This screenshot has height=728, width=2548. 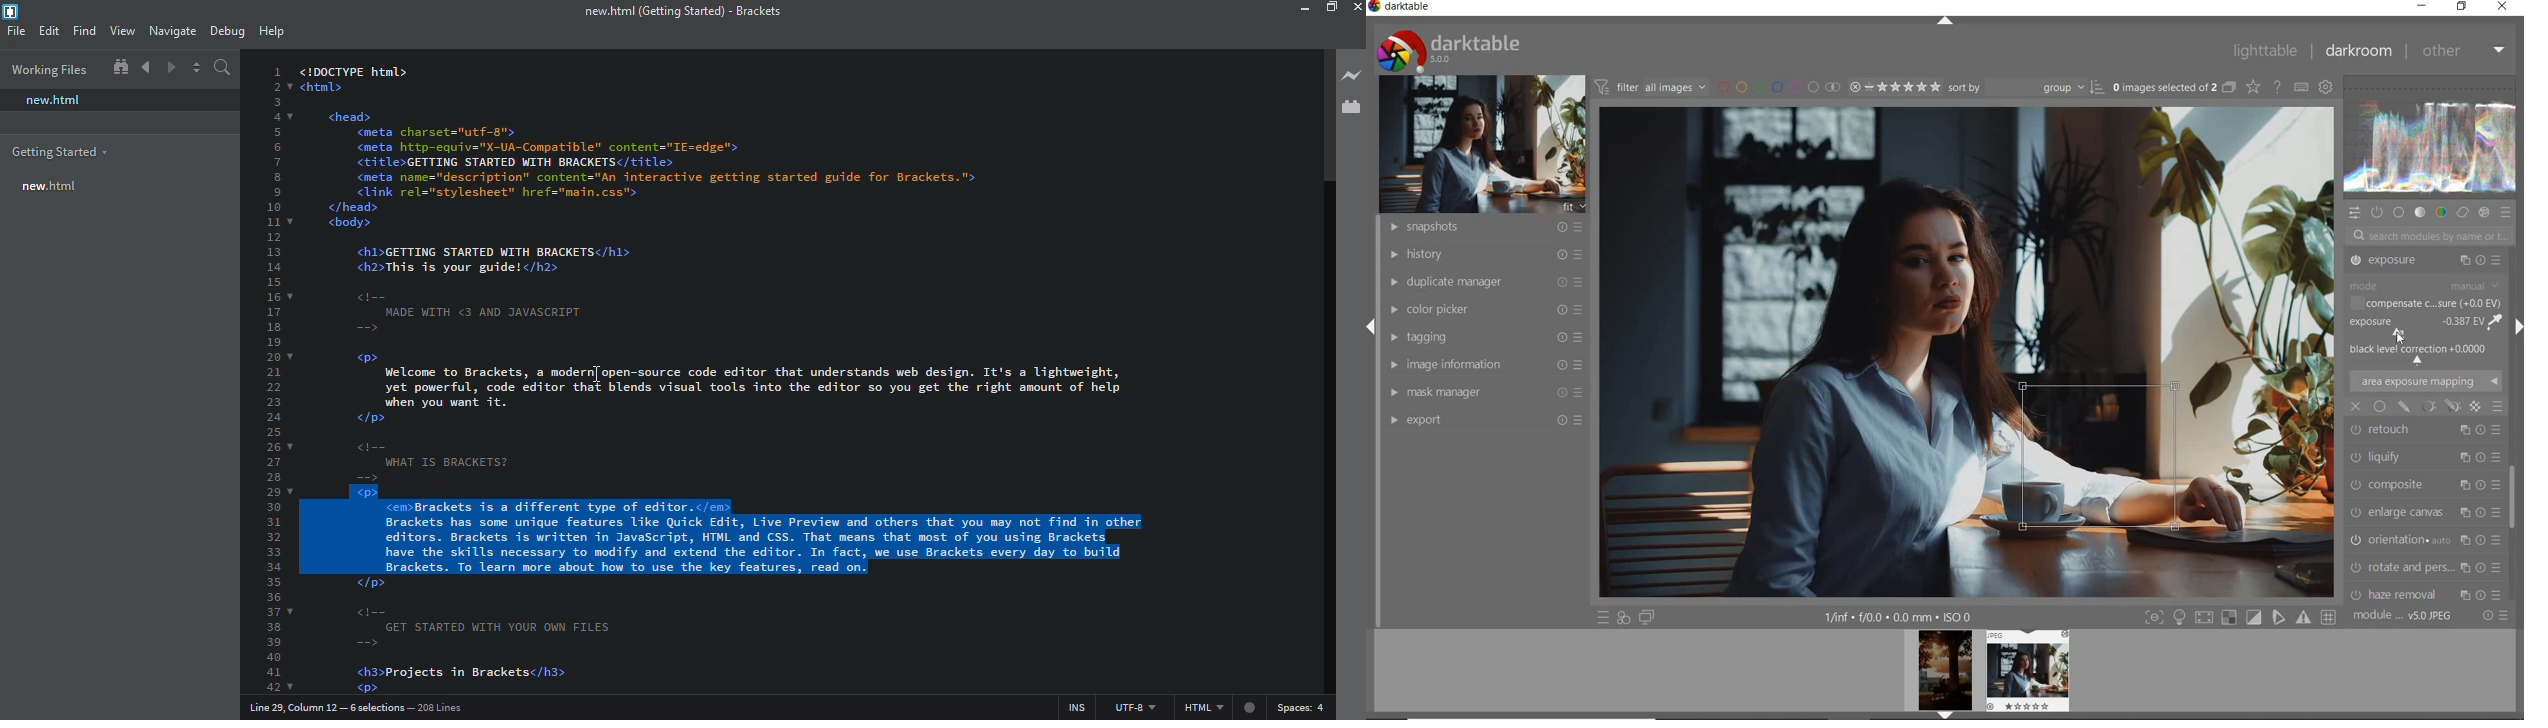 I want to click on OTHER, so click(x=2465, y=53).